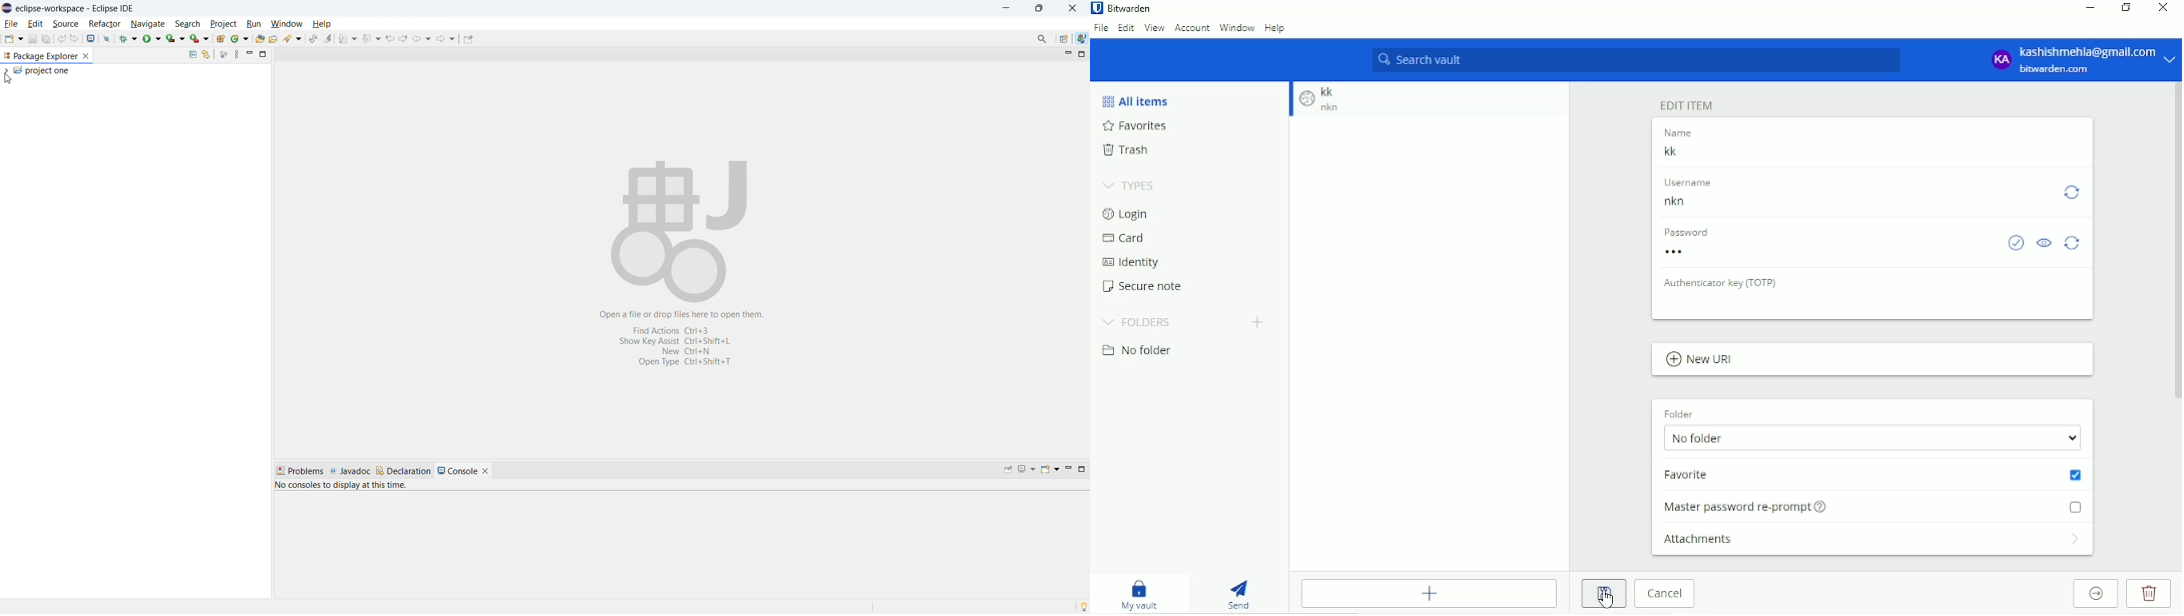  Describe the element at coordinates (1154, 28) in the screenshot. I see `View` at that location.